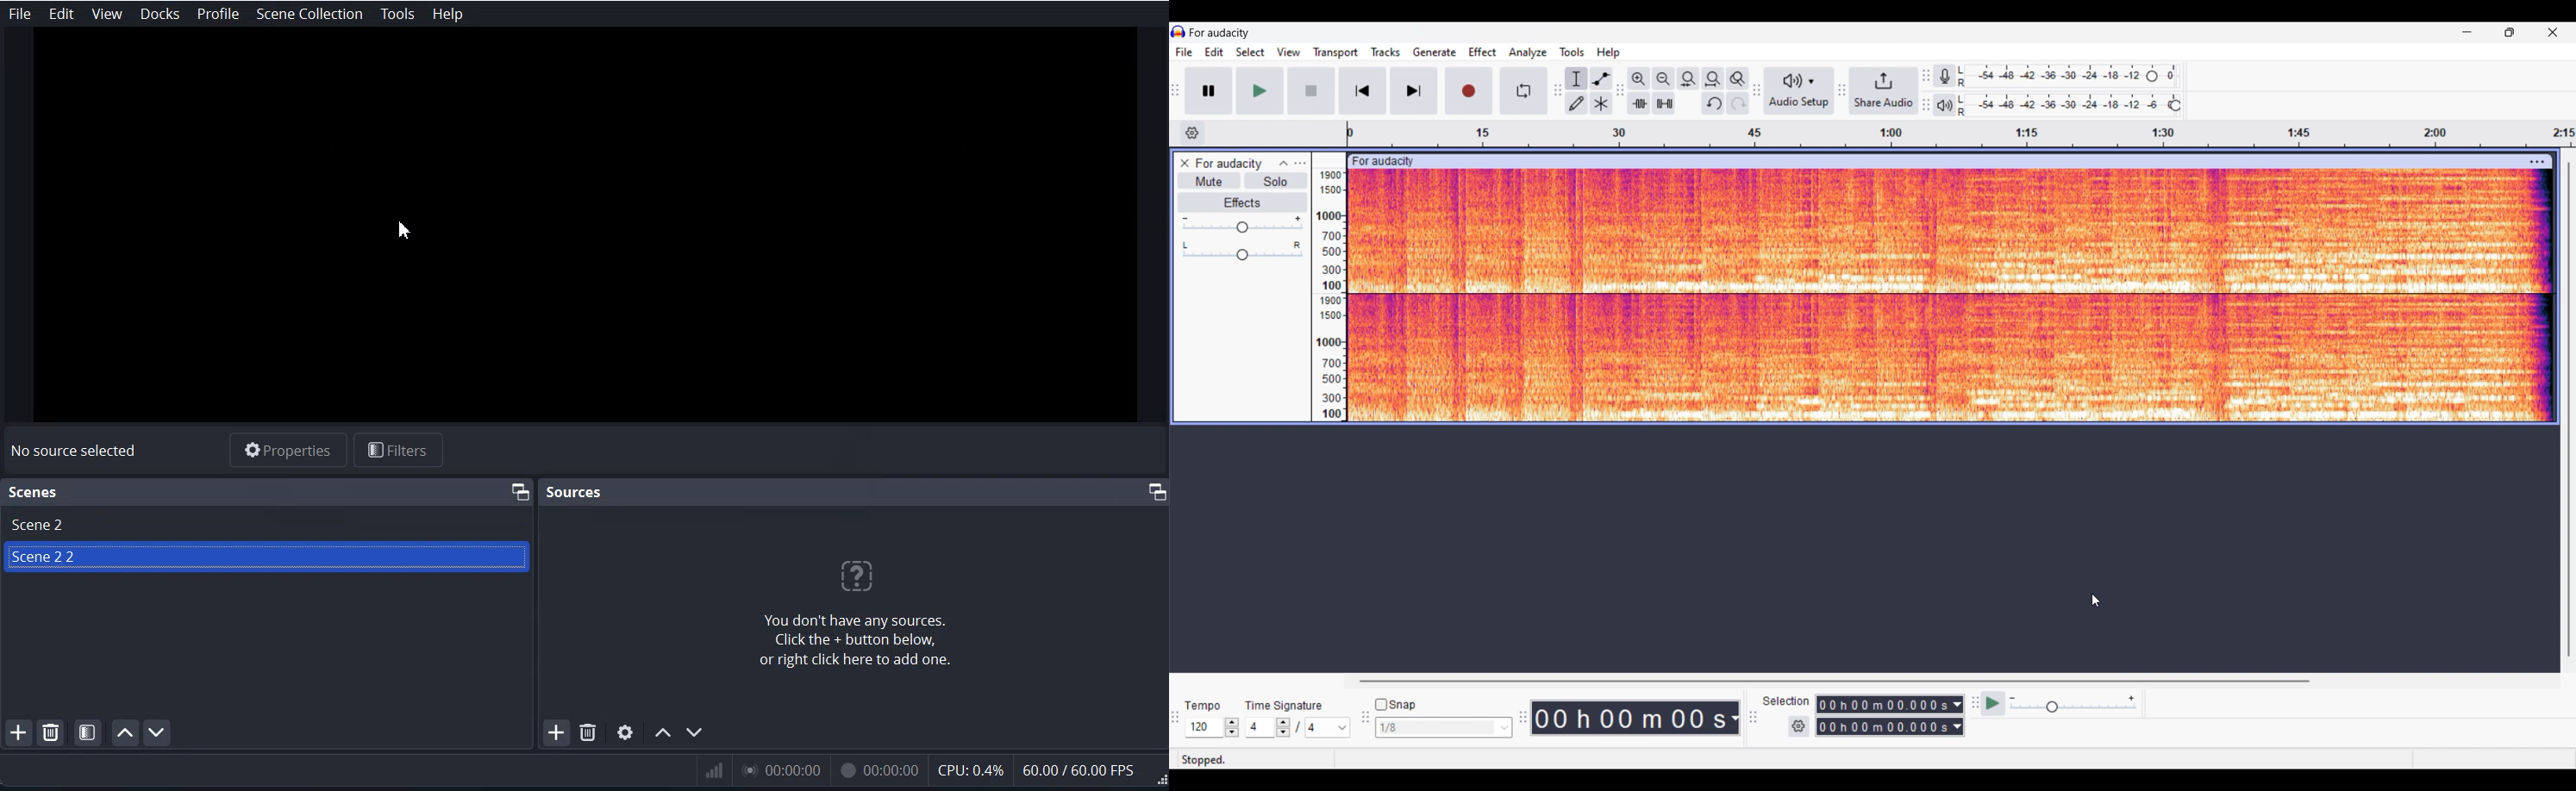  I want to click on Indicates selection duration, so click(1786, 701).